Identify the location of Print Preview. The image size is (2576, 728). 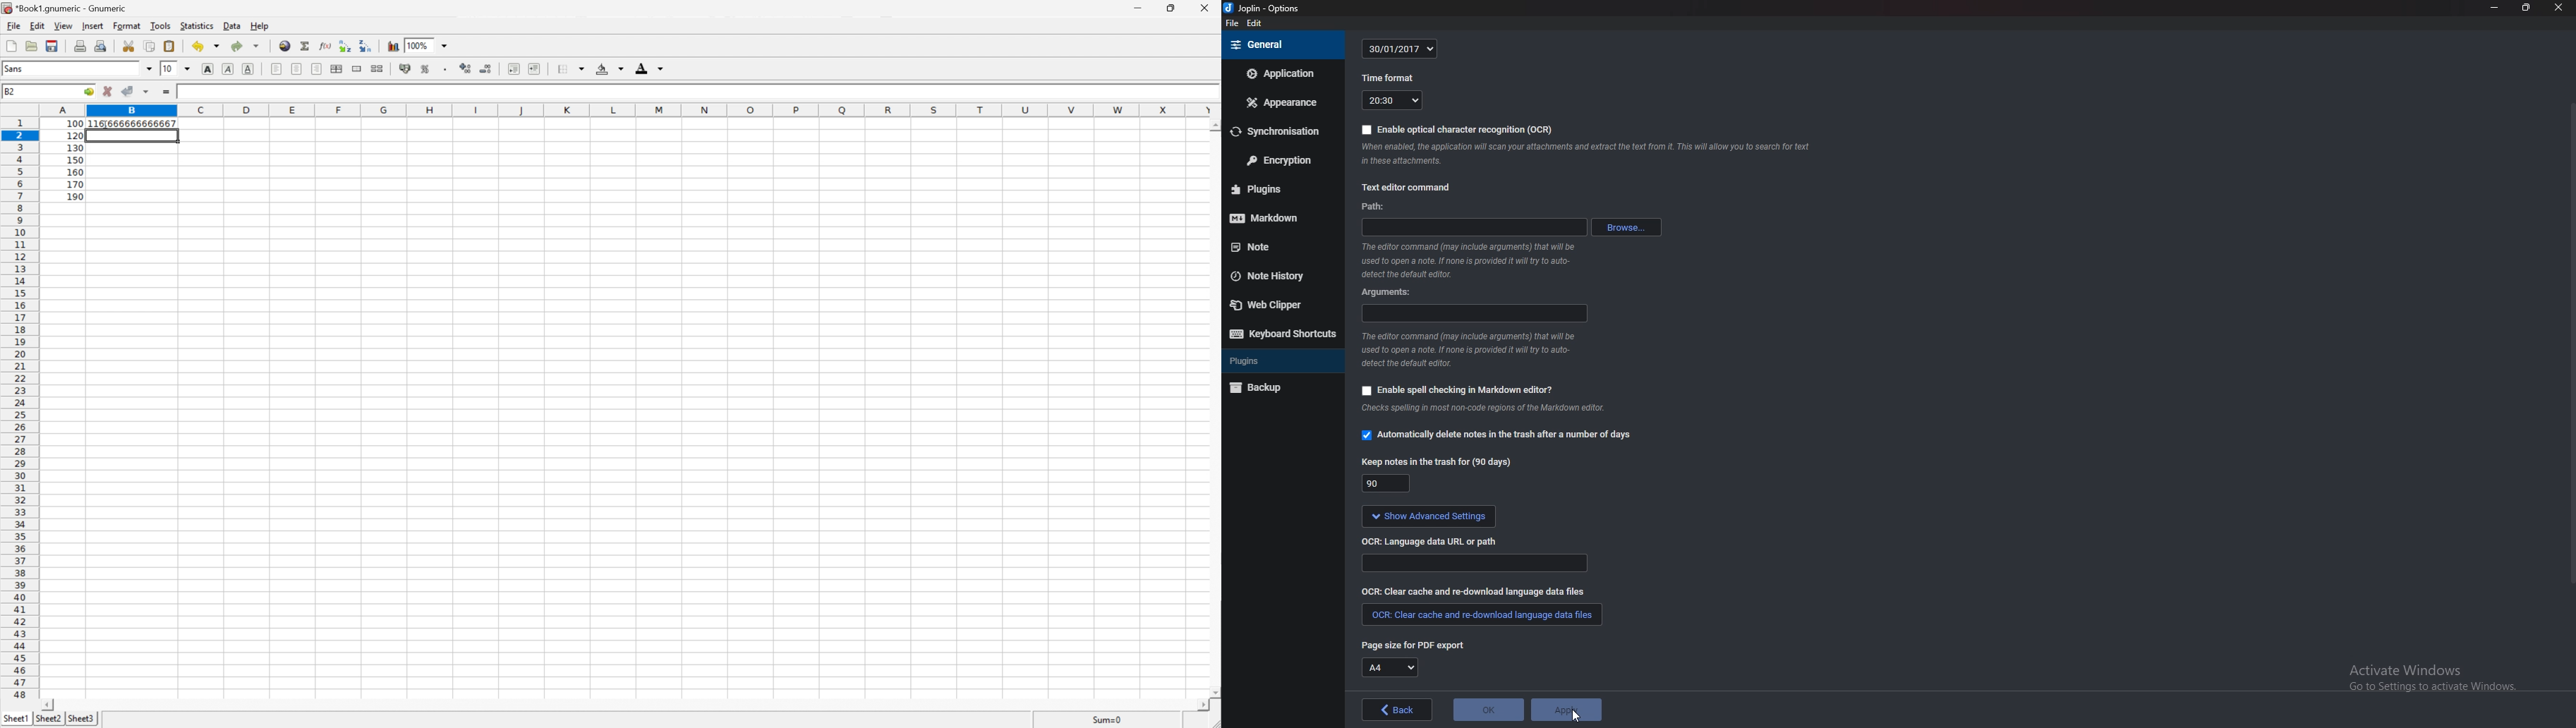
(103, 45).